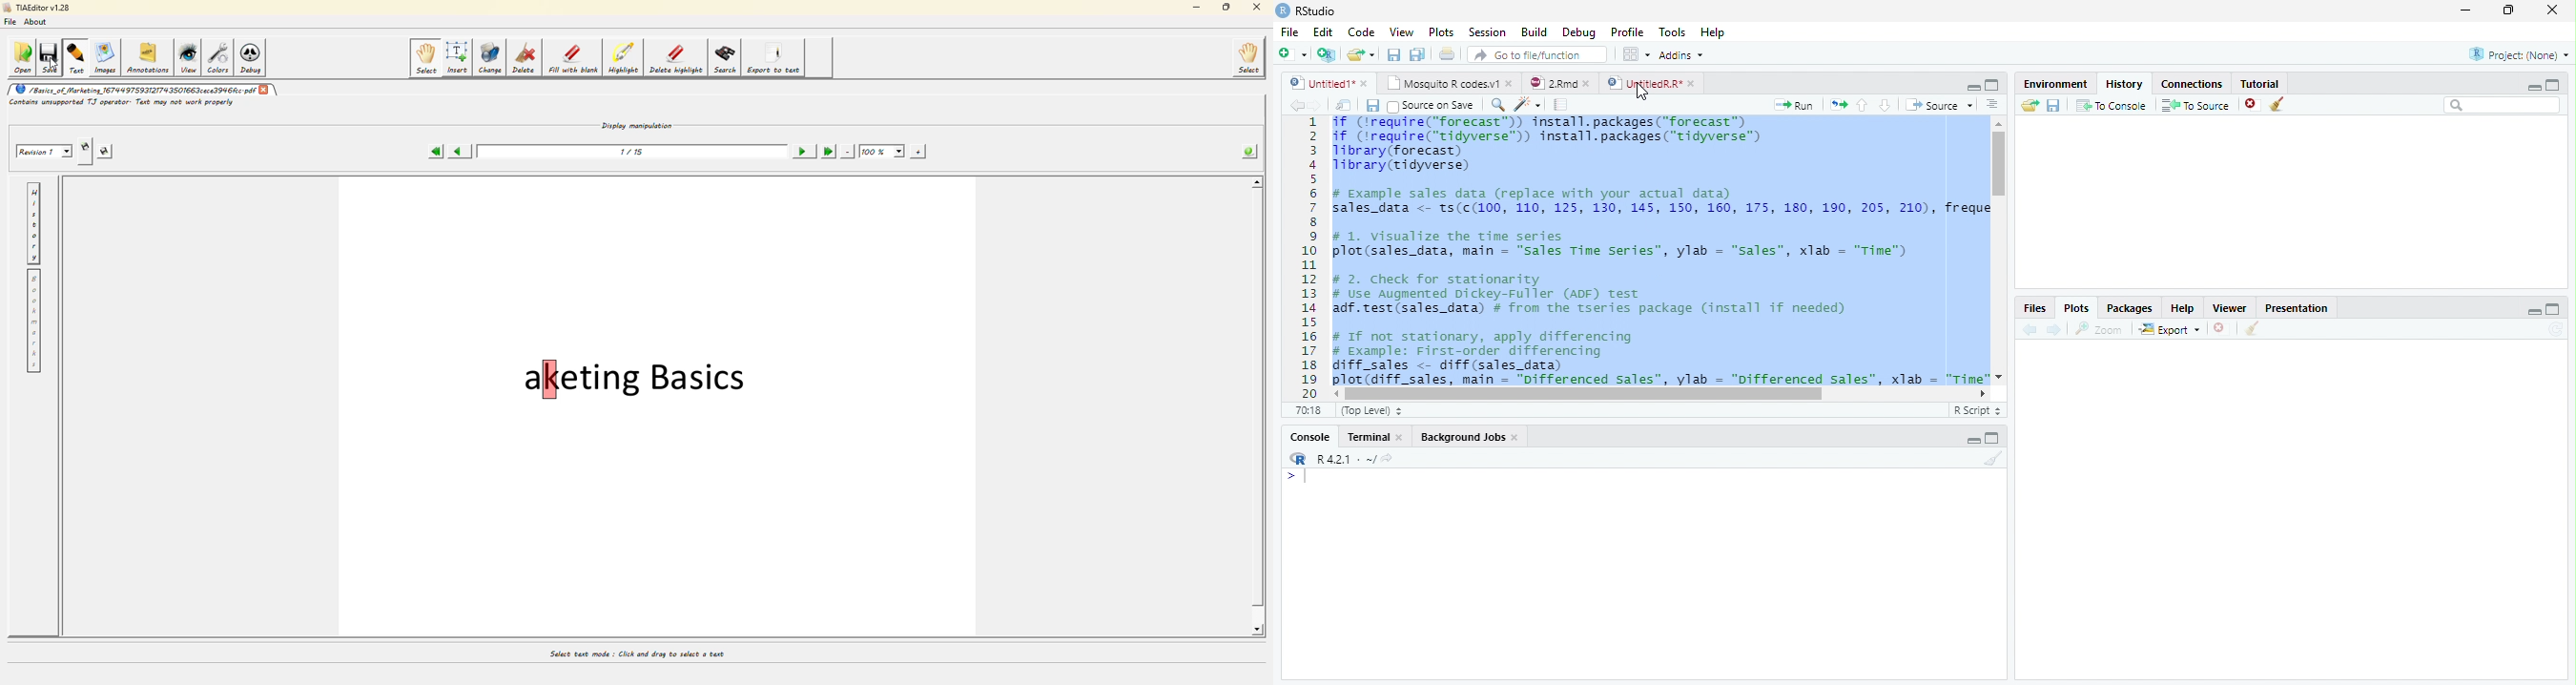  What do you see at coordinates (1311, 436) in the screenshot?
I see `Console` at bounding box center [1311, 436].